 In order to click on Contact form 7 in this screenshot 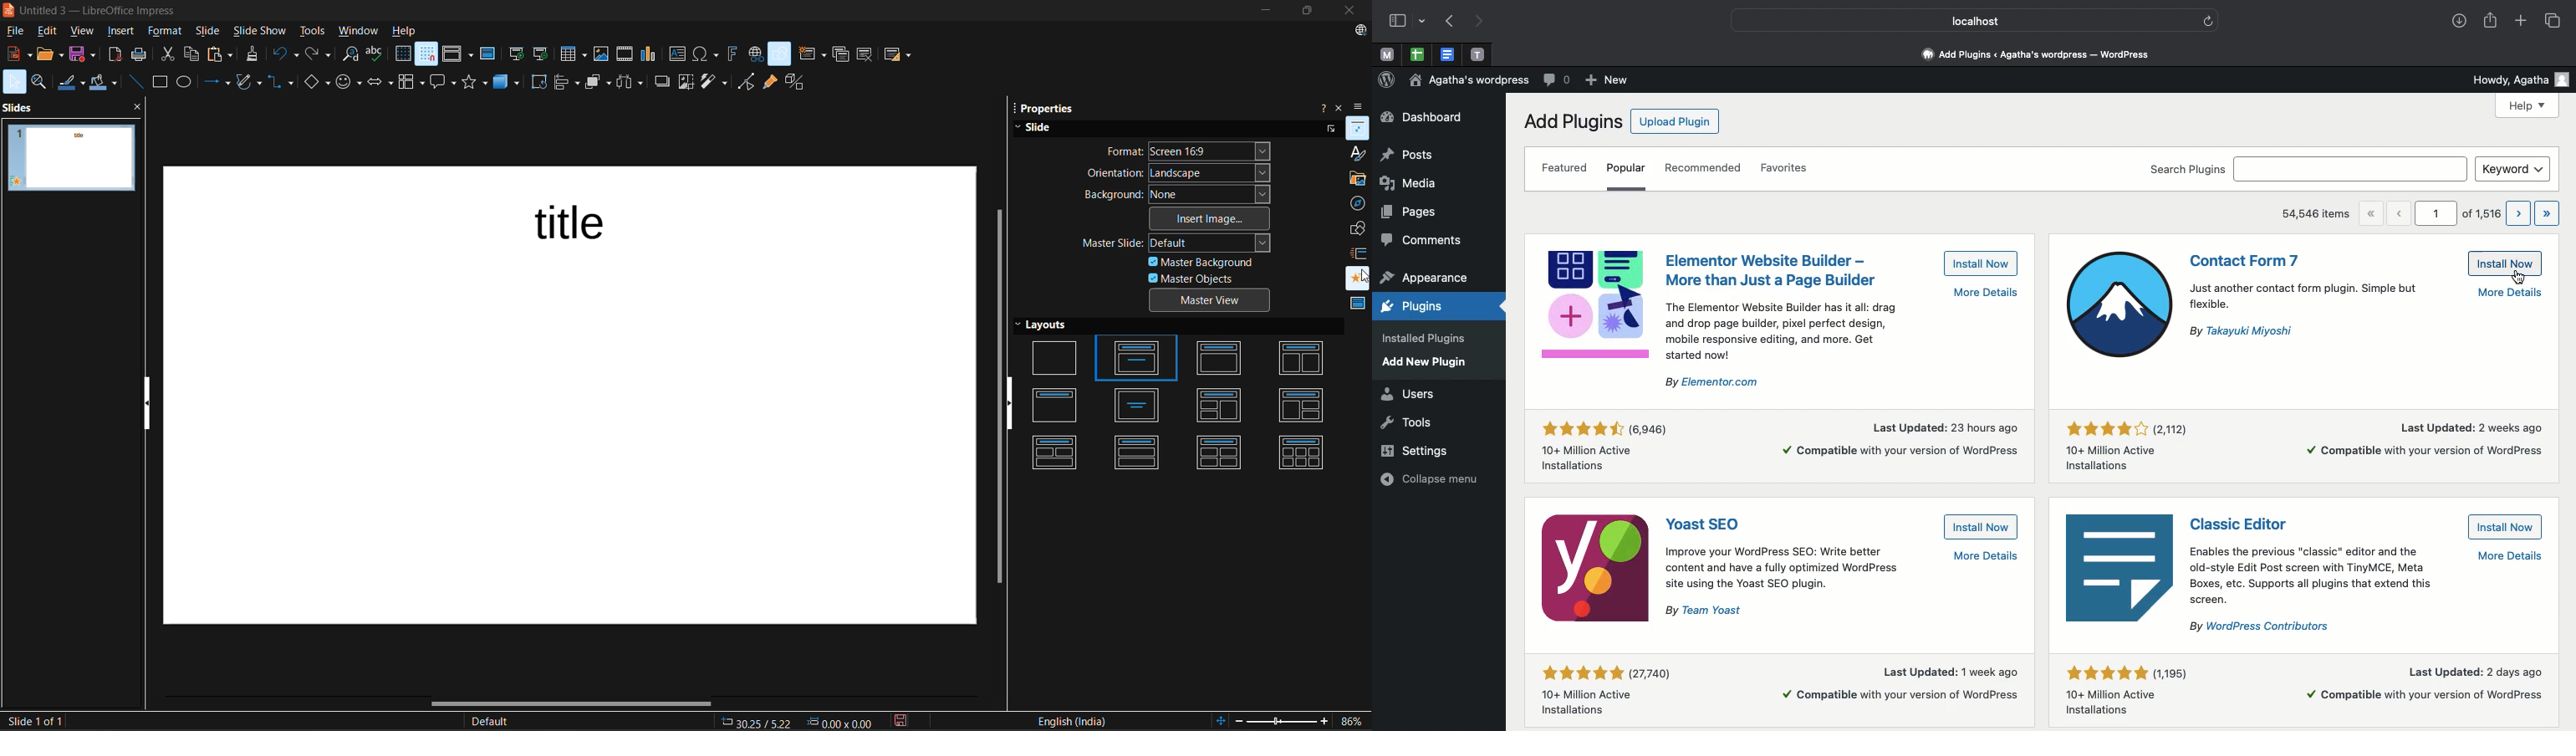, I will do `click(2247, 261)`.